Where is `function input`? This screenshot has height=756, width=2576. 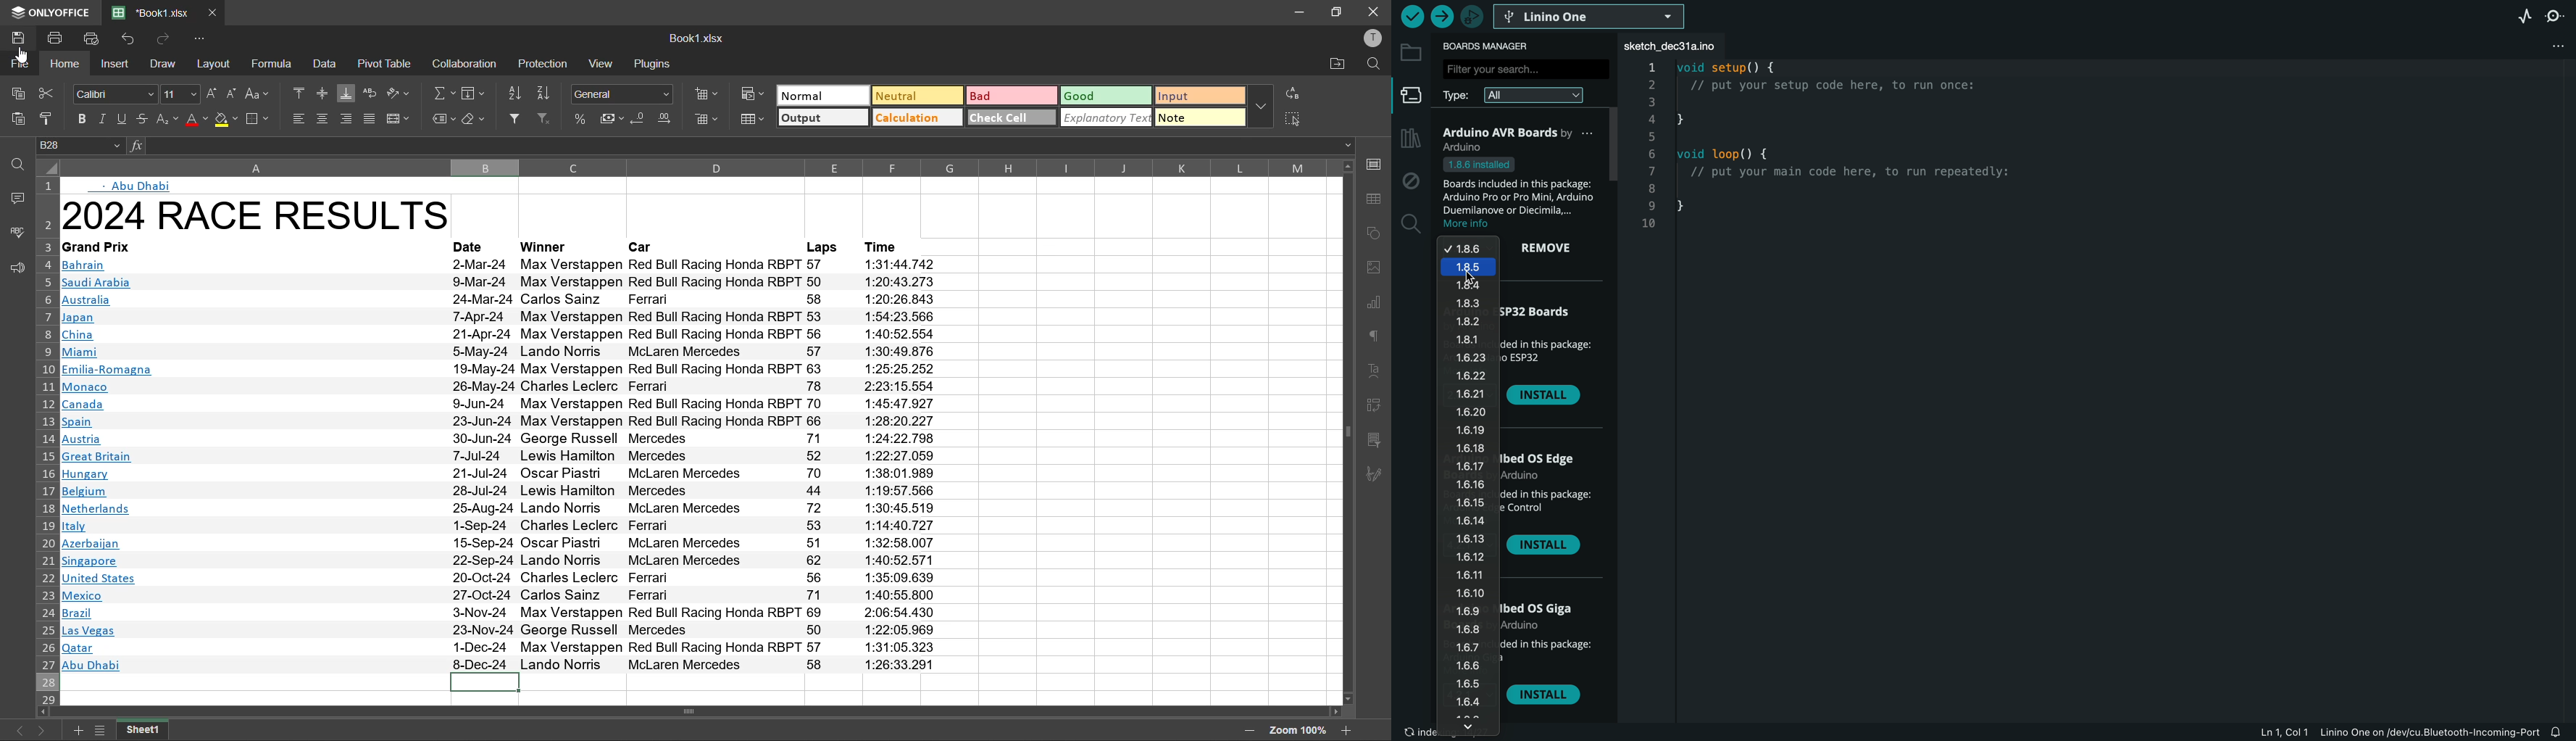 function input is located at coordinates (139, 148).